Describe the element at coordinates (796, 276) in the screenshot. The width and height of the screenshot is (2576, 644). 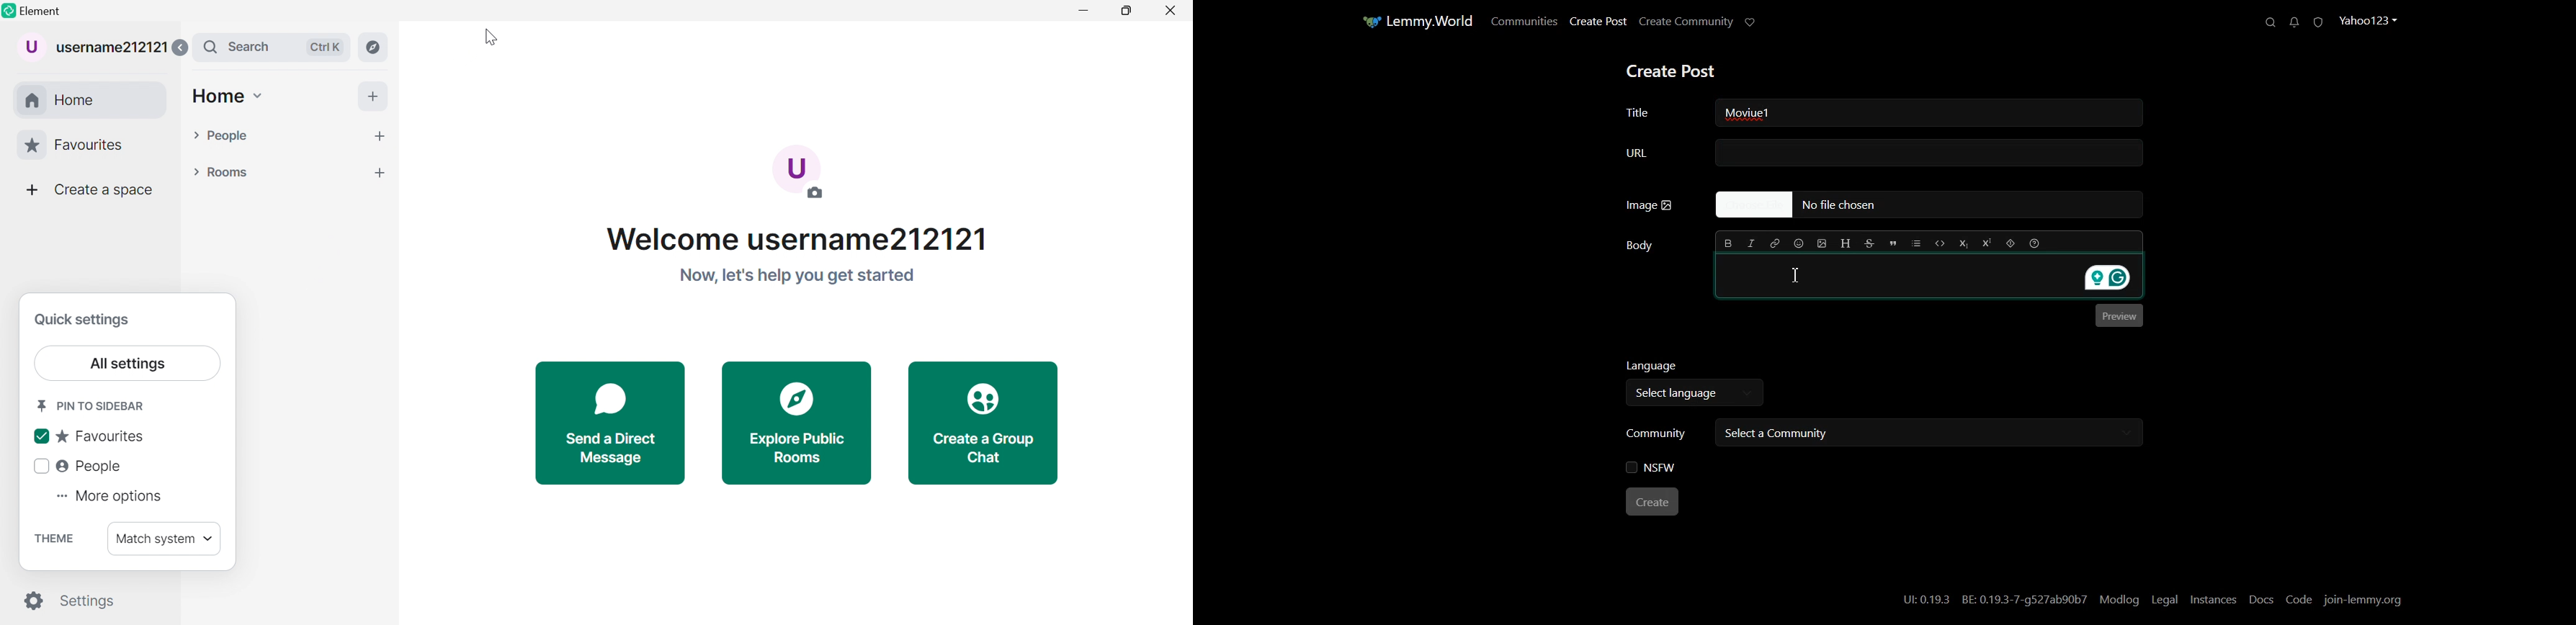
I see `Now, let's help you get started` at that location.